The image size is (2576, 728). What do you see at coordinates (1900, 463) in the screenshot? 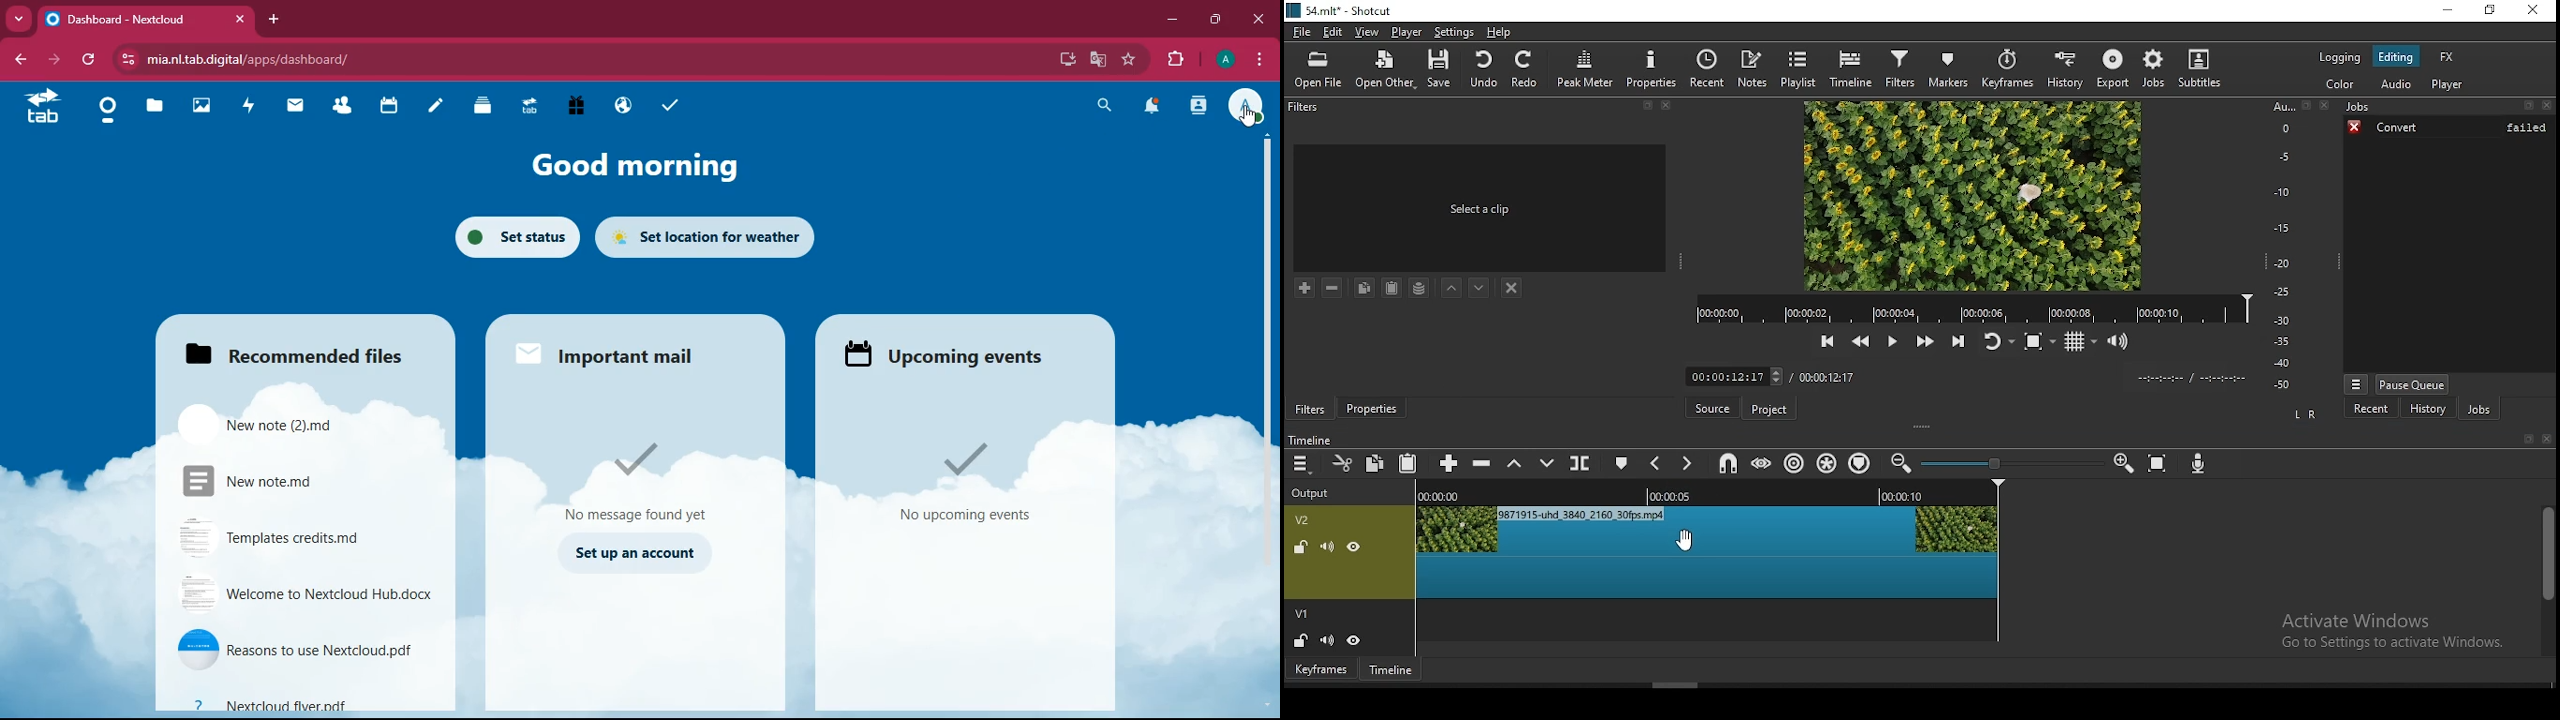
I see `zoom timeline in` at bounding box center [1900, 463].